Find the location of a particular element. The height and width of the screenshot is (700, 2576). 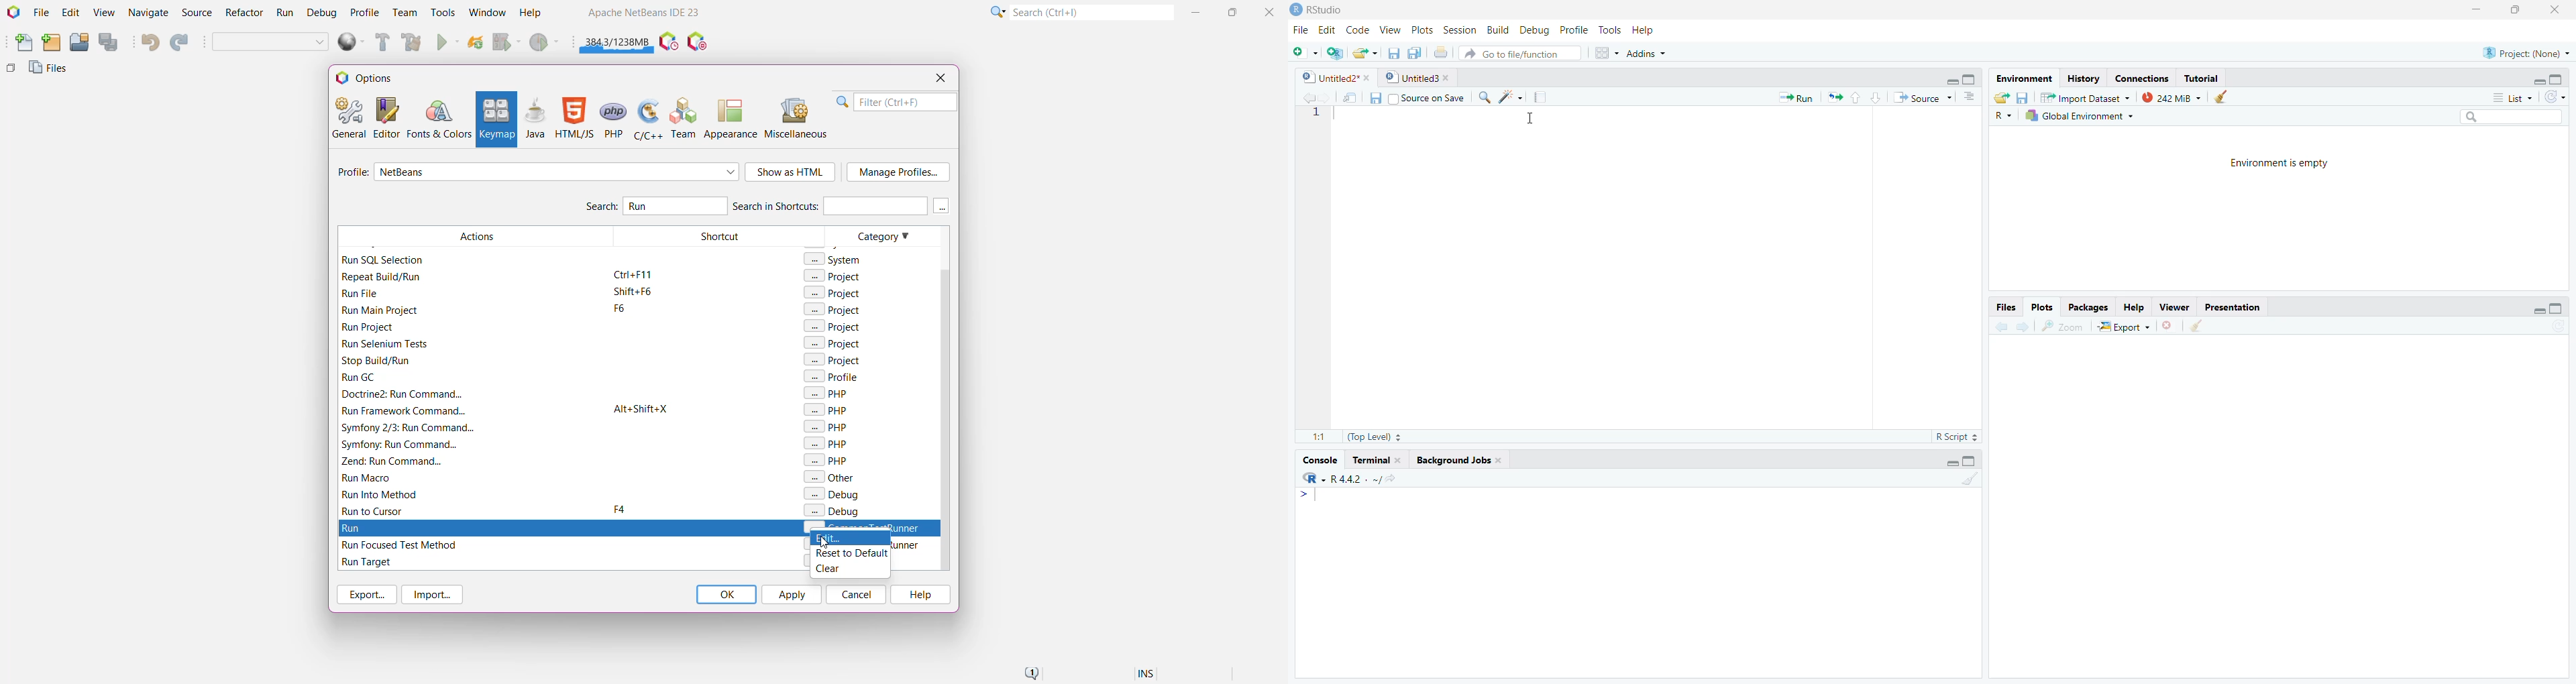

works space panes is located at coordinates (1605, 53).